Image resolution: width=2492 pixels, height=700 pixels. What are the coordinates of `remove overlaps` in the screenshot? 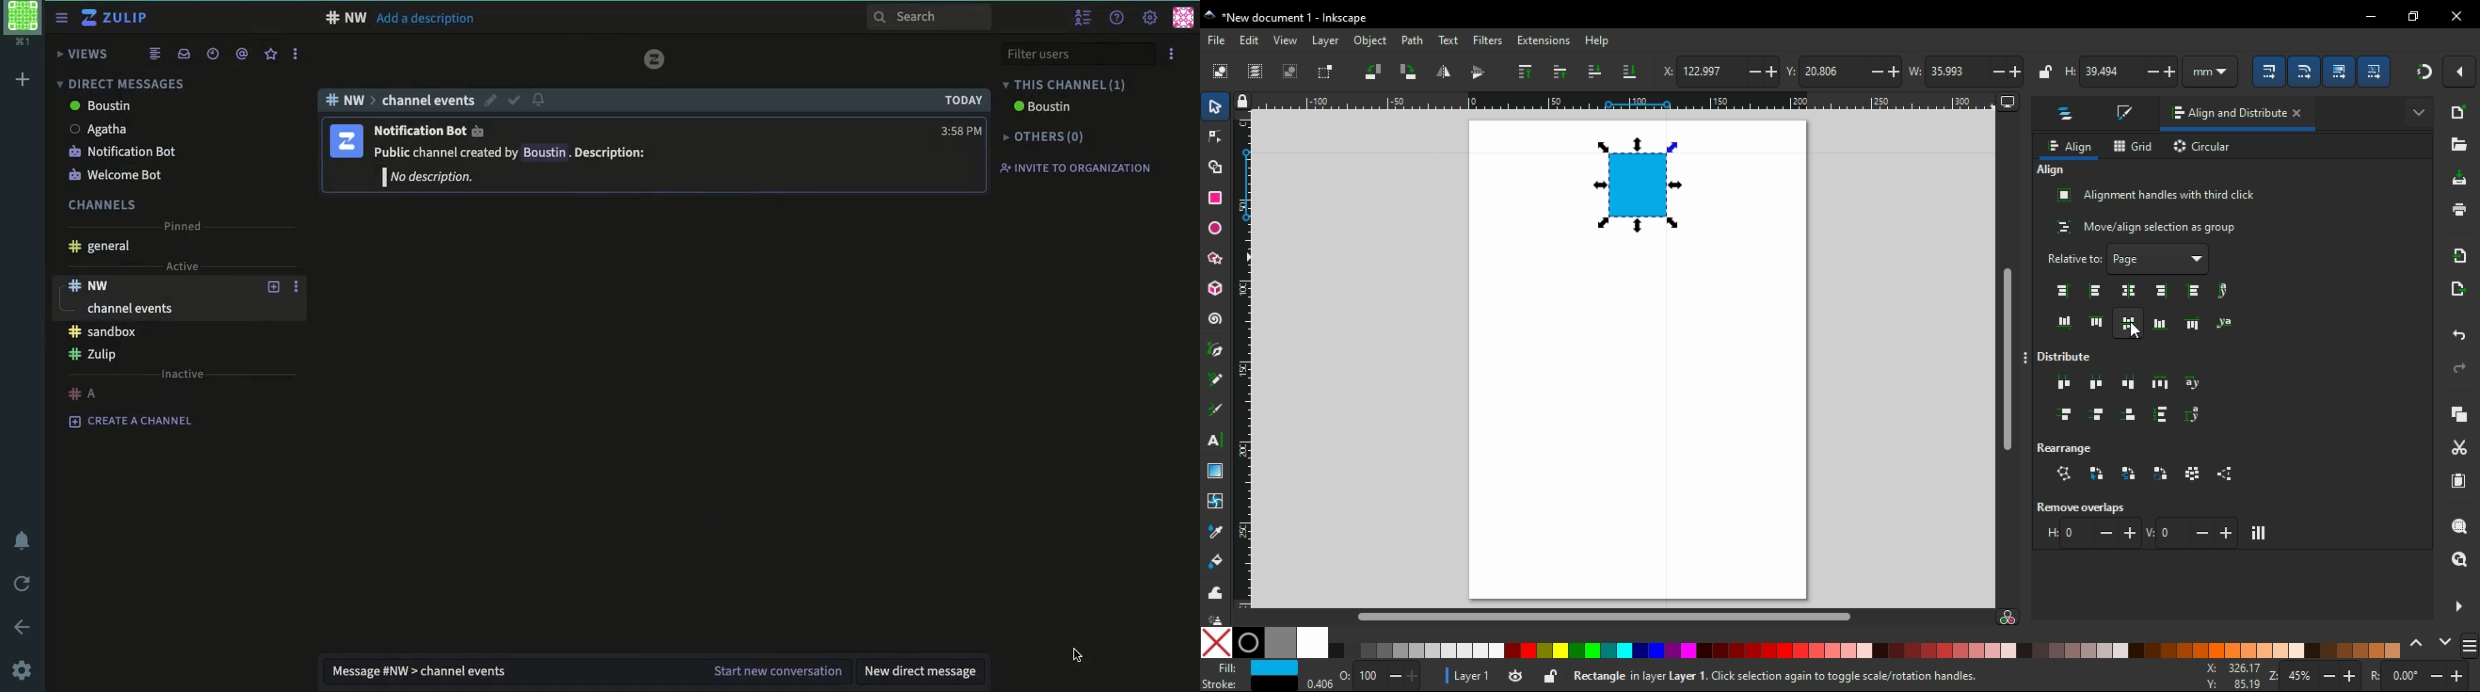 It's located at (2086, 507).